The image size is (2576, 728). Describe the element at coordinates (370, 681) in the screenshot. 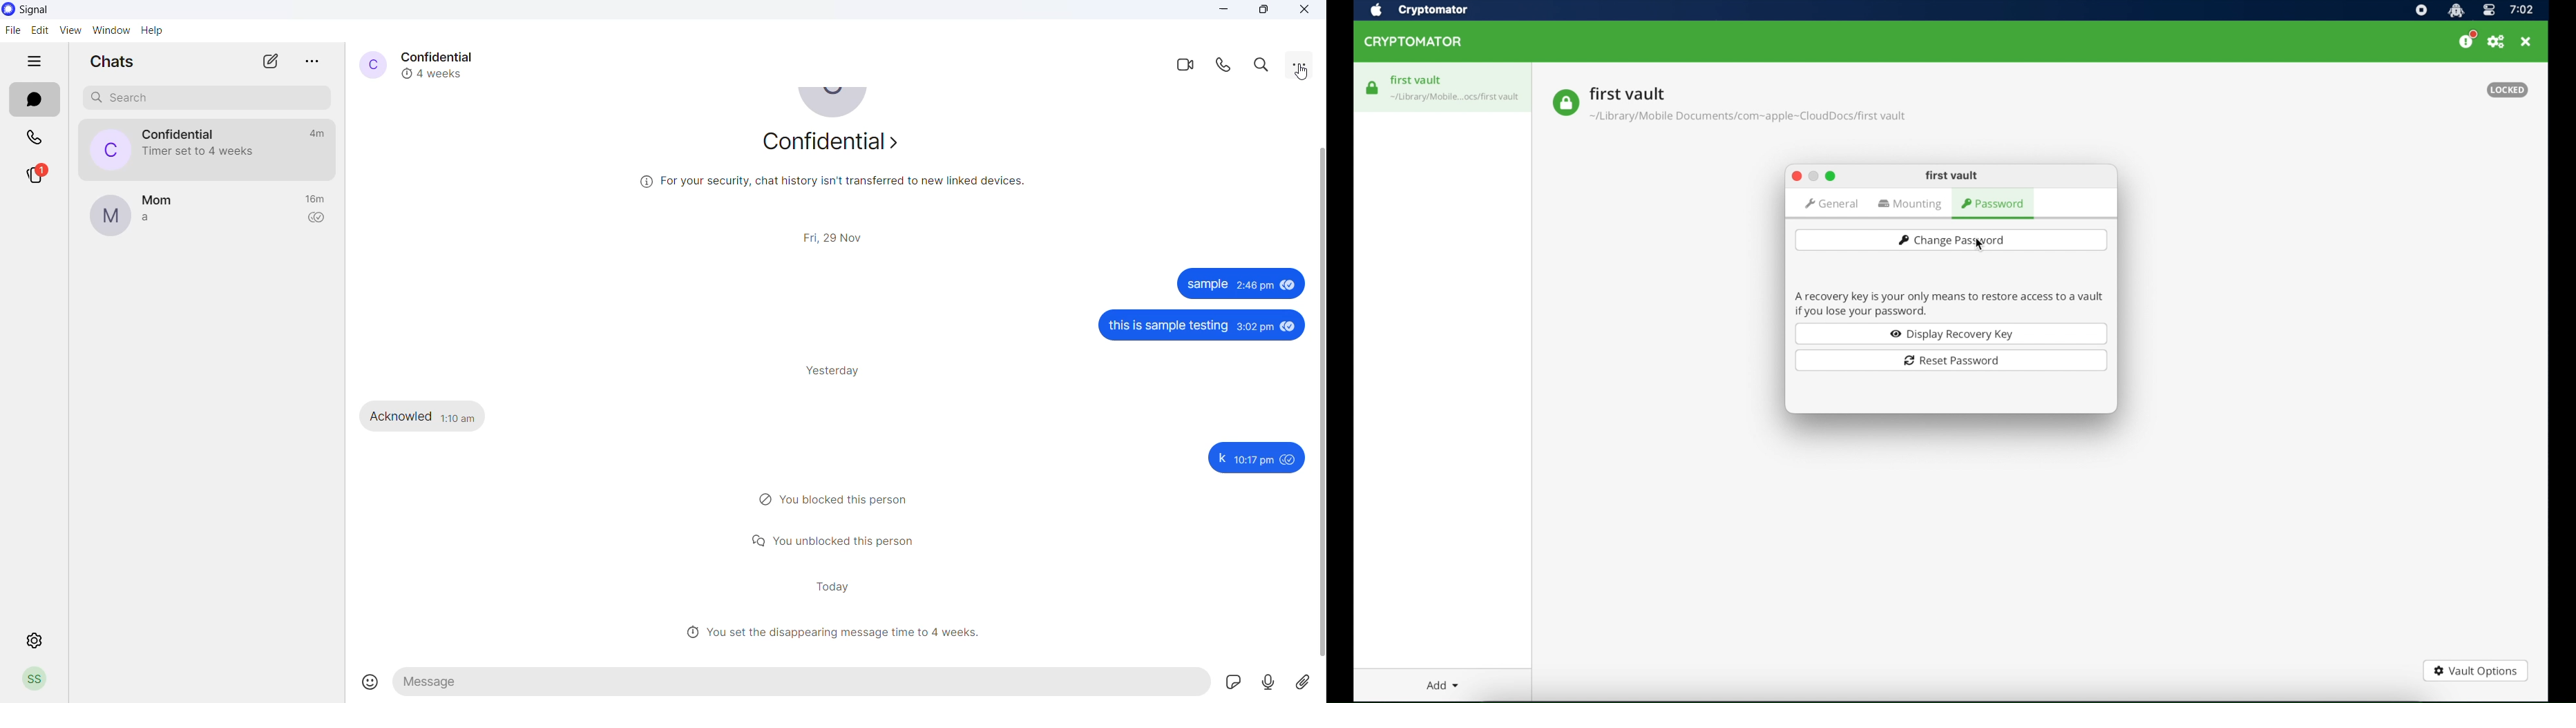

I see `emojis` at that location.